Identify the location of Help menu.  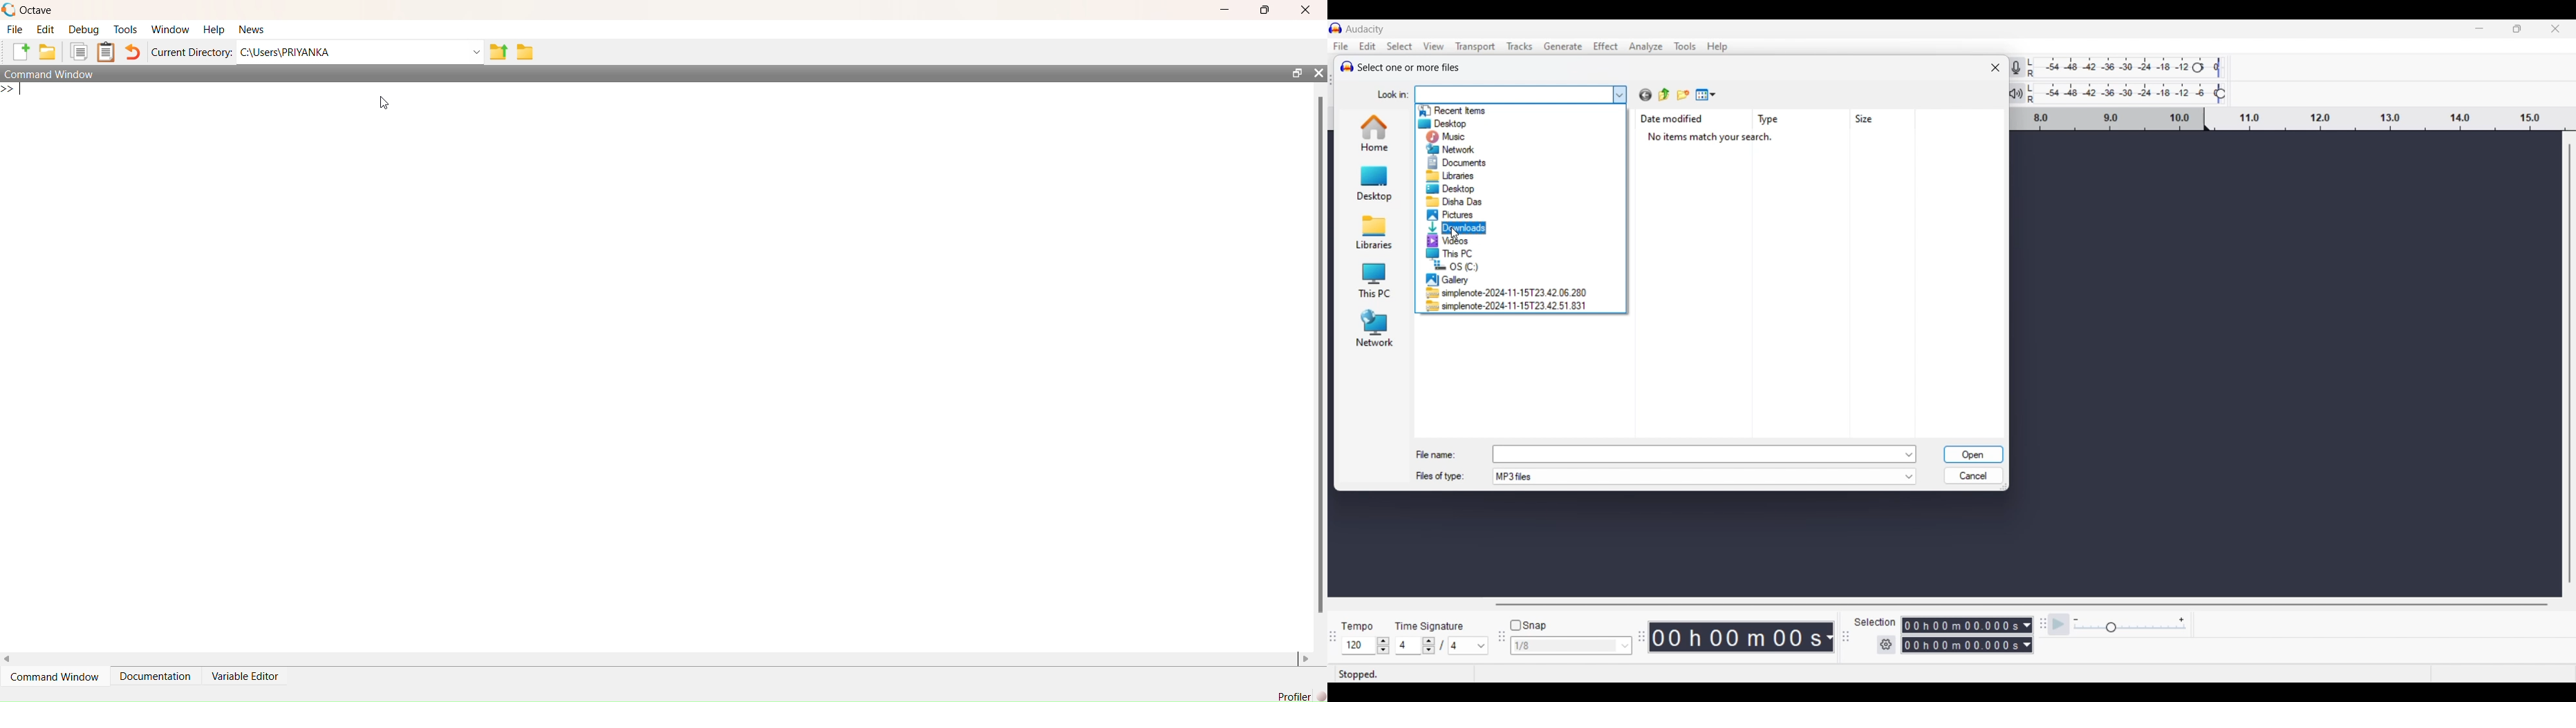
(1718, 47).